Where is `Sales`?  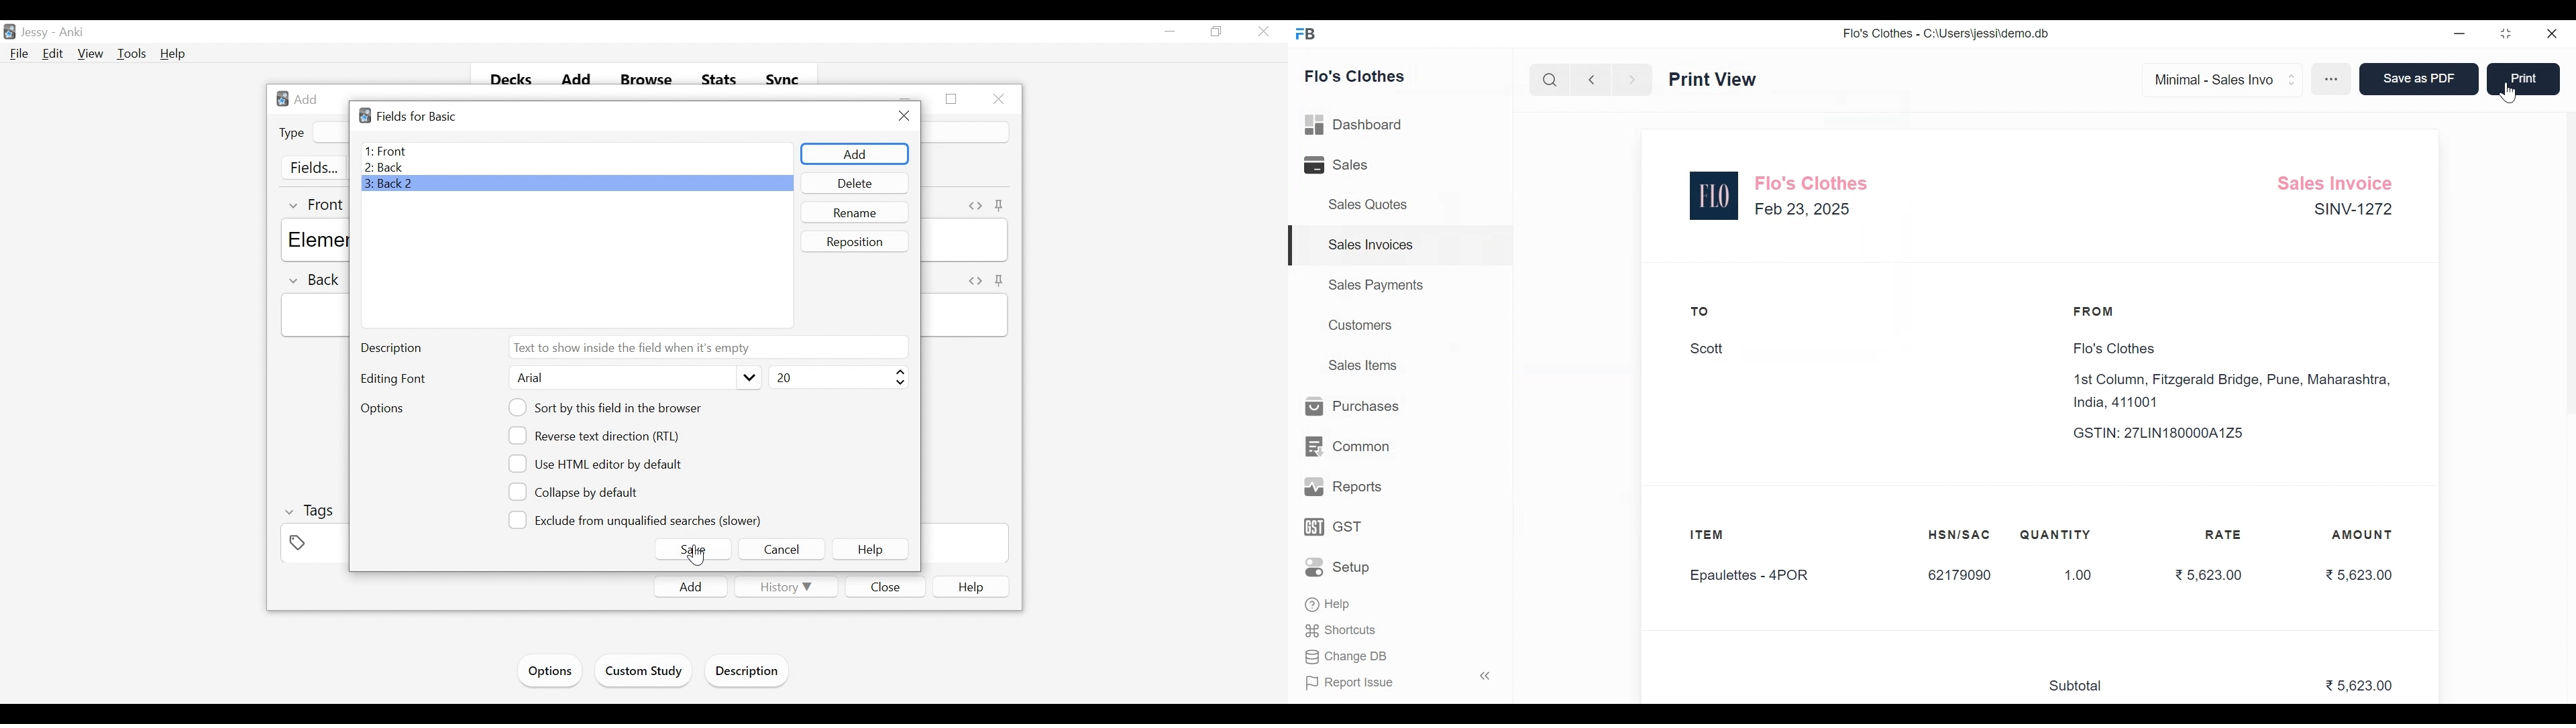 Sales is located at coordinates (1342, 165).